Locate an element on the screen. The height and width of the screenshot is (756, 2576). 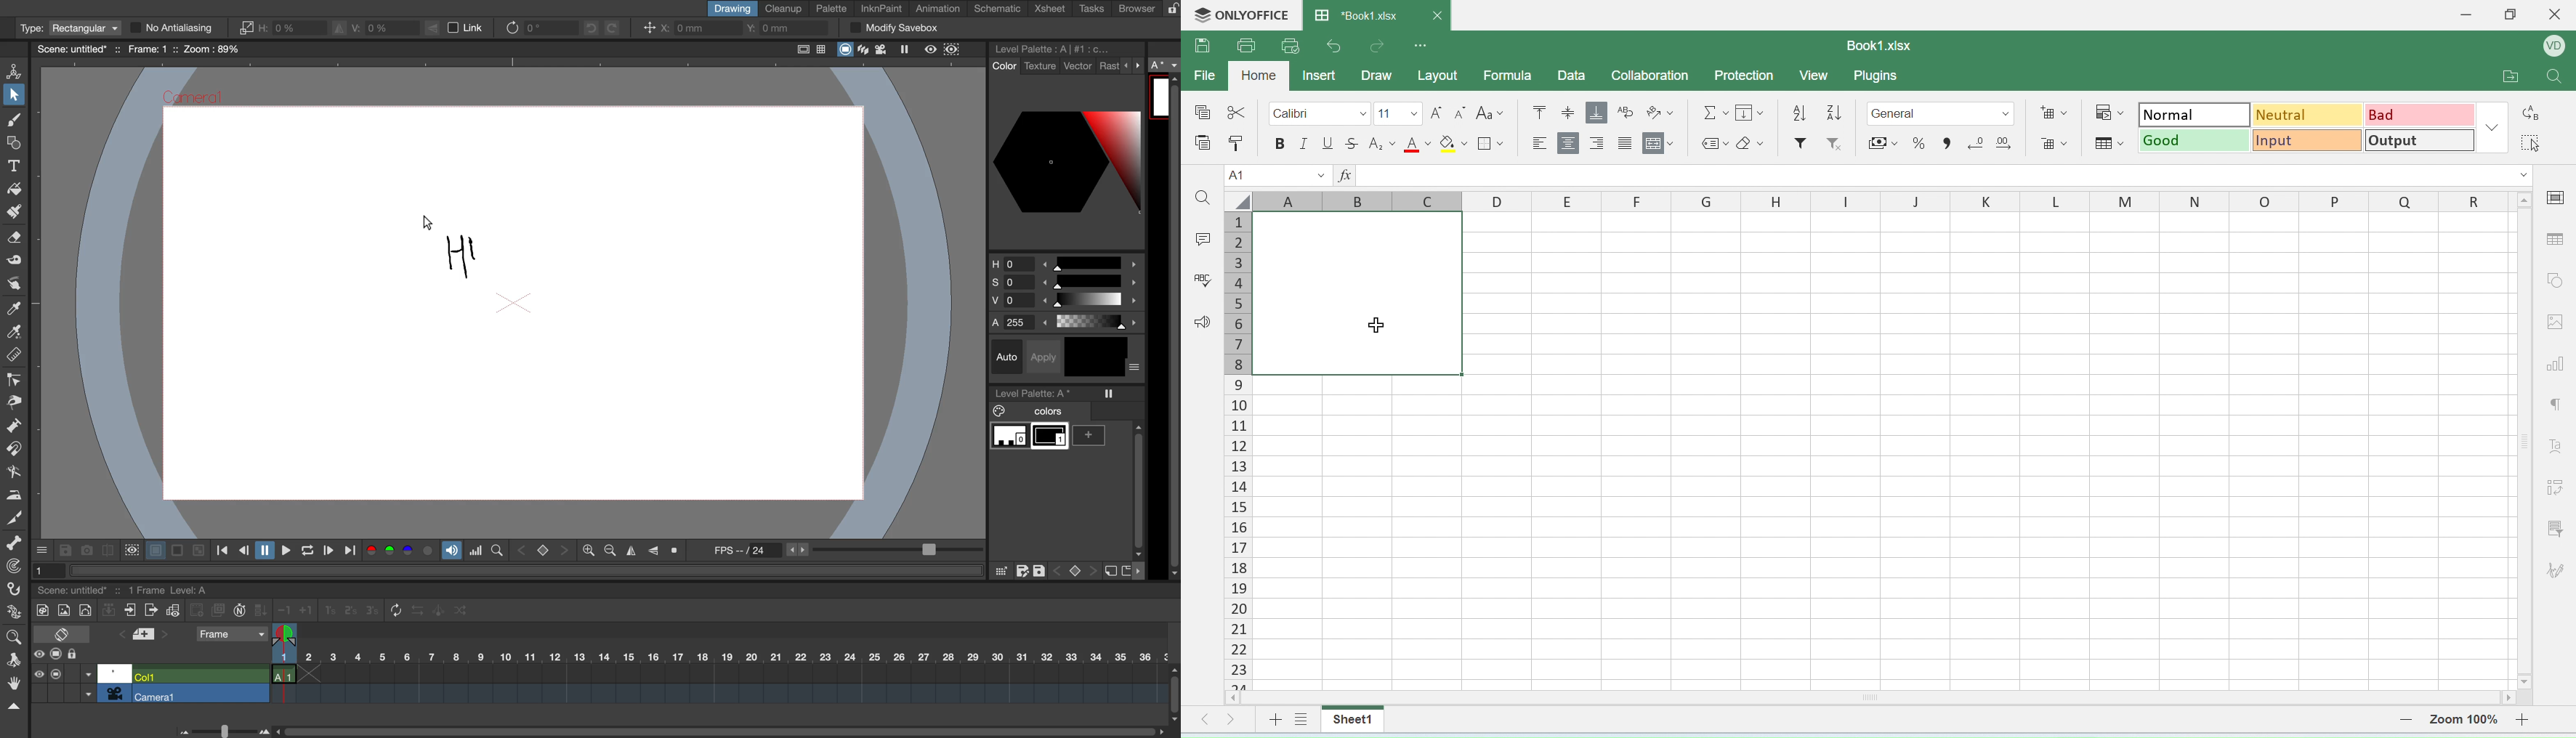
sidebar vertical scroll bar is located at coordinates (1173, 327).